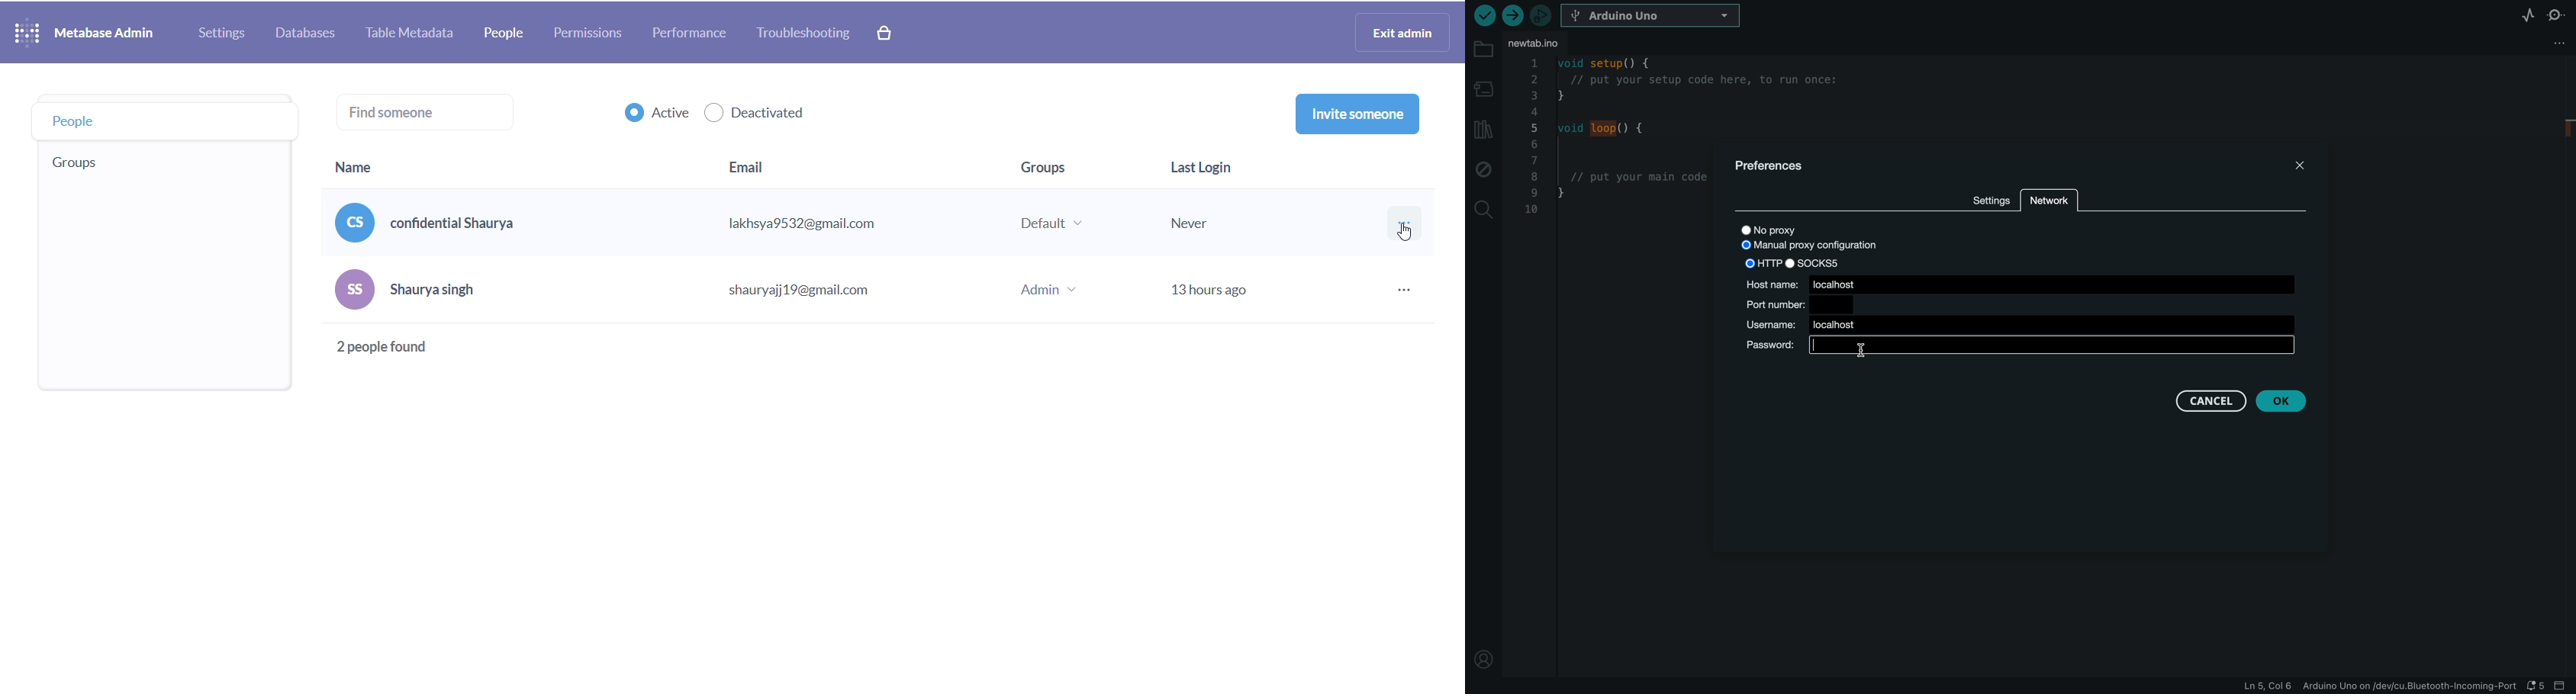 This screenshot has width=2576, height=700. Describe the element at coordinates (887, 32) in the screenshot. I see `paid version` at that location.